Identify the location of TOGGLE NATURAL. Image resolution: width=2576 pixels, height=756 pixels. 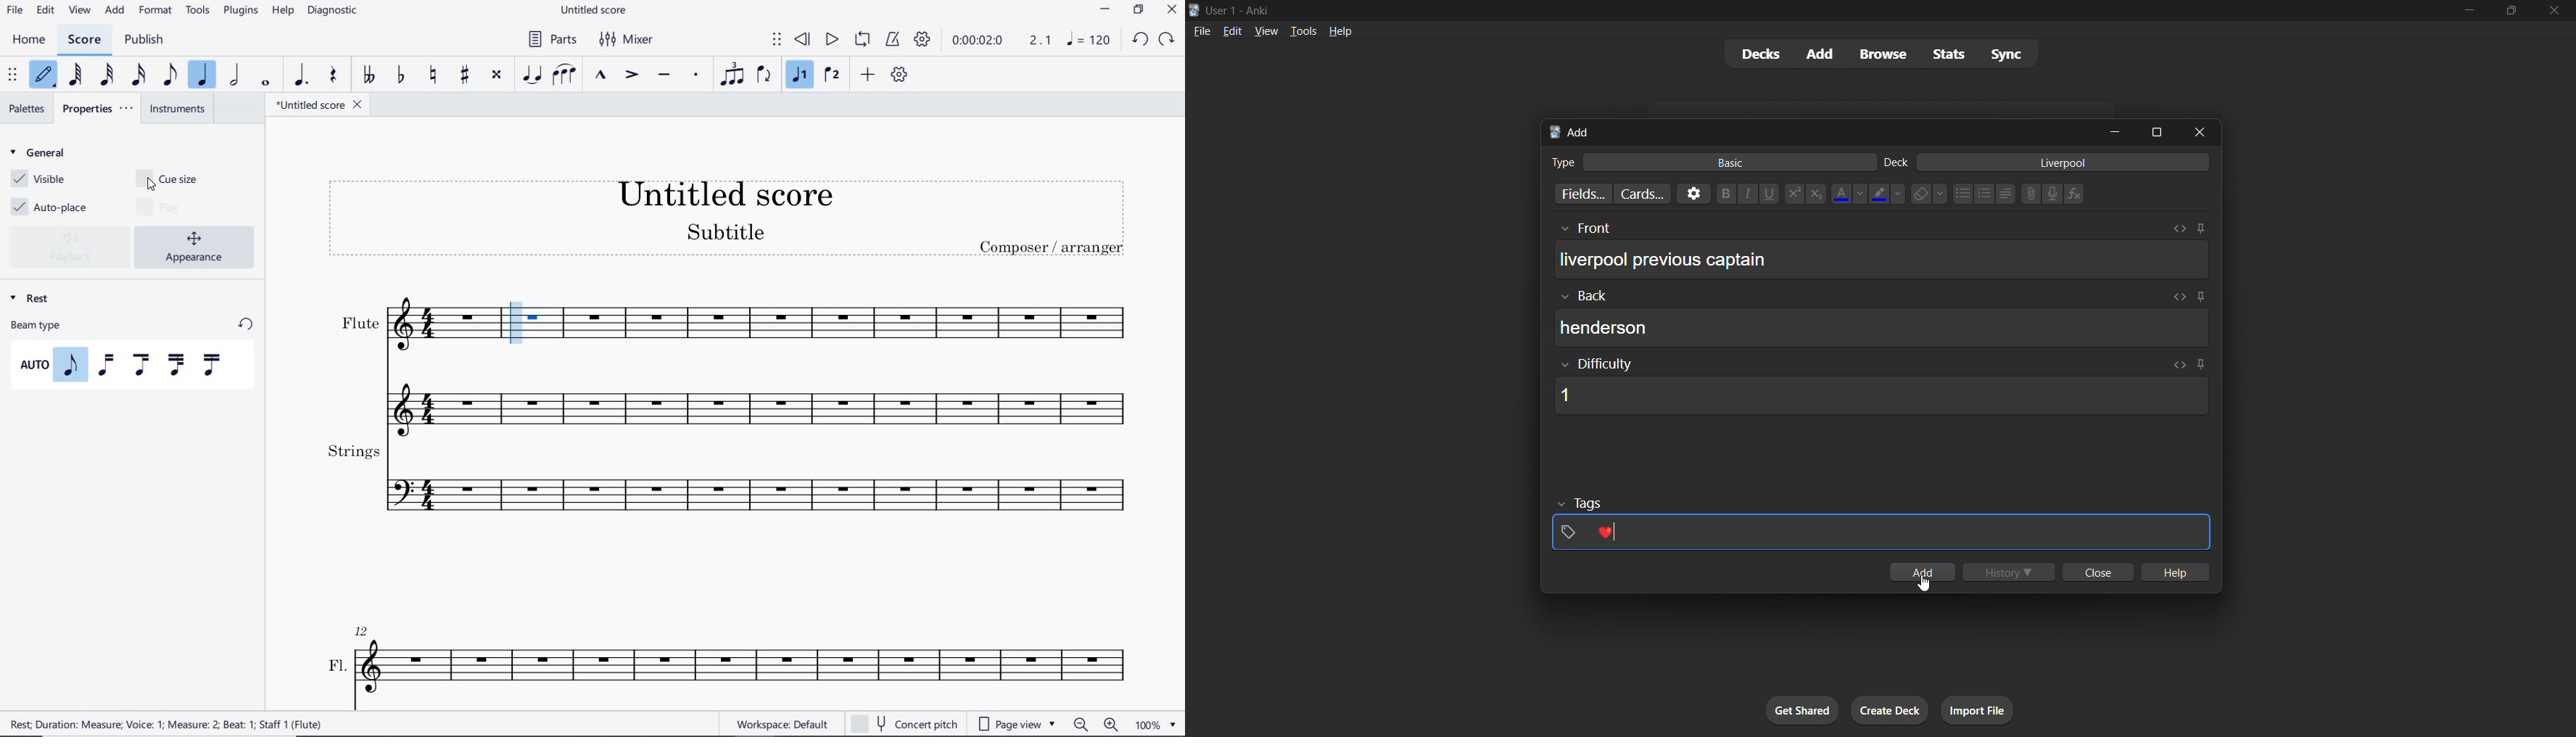
(435, 74).